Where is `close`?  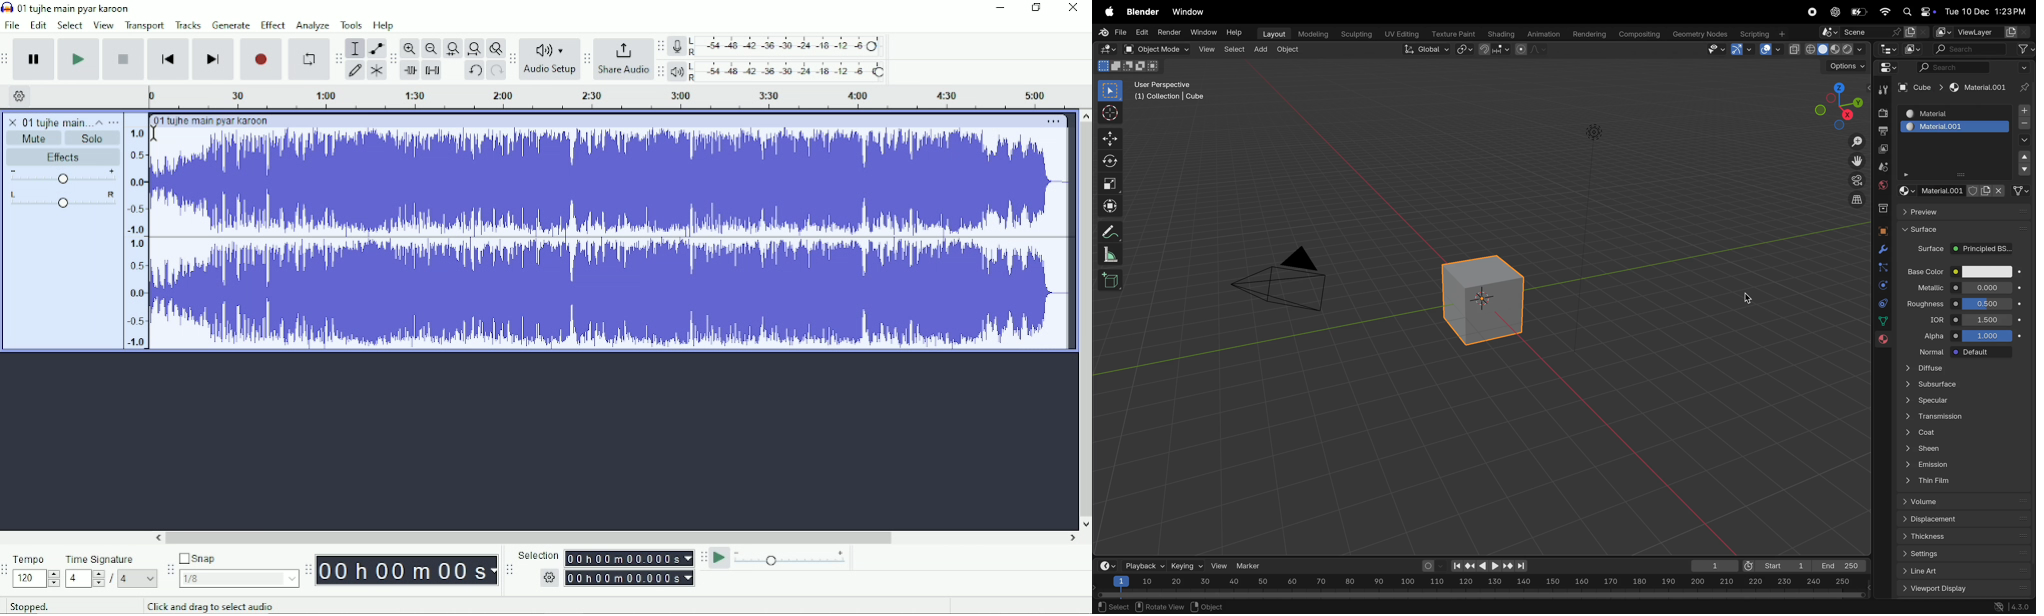 close is located at coordinates (13, 119).